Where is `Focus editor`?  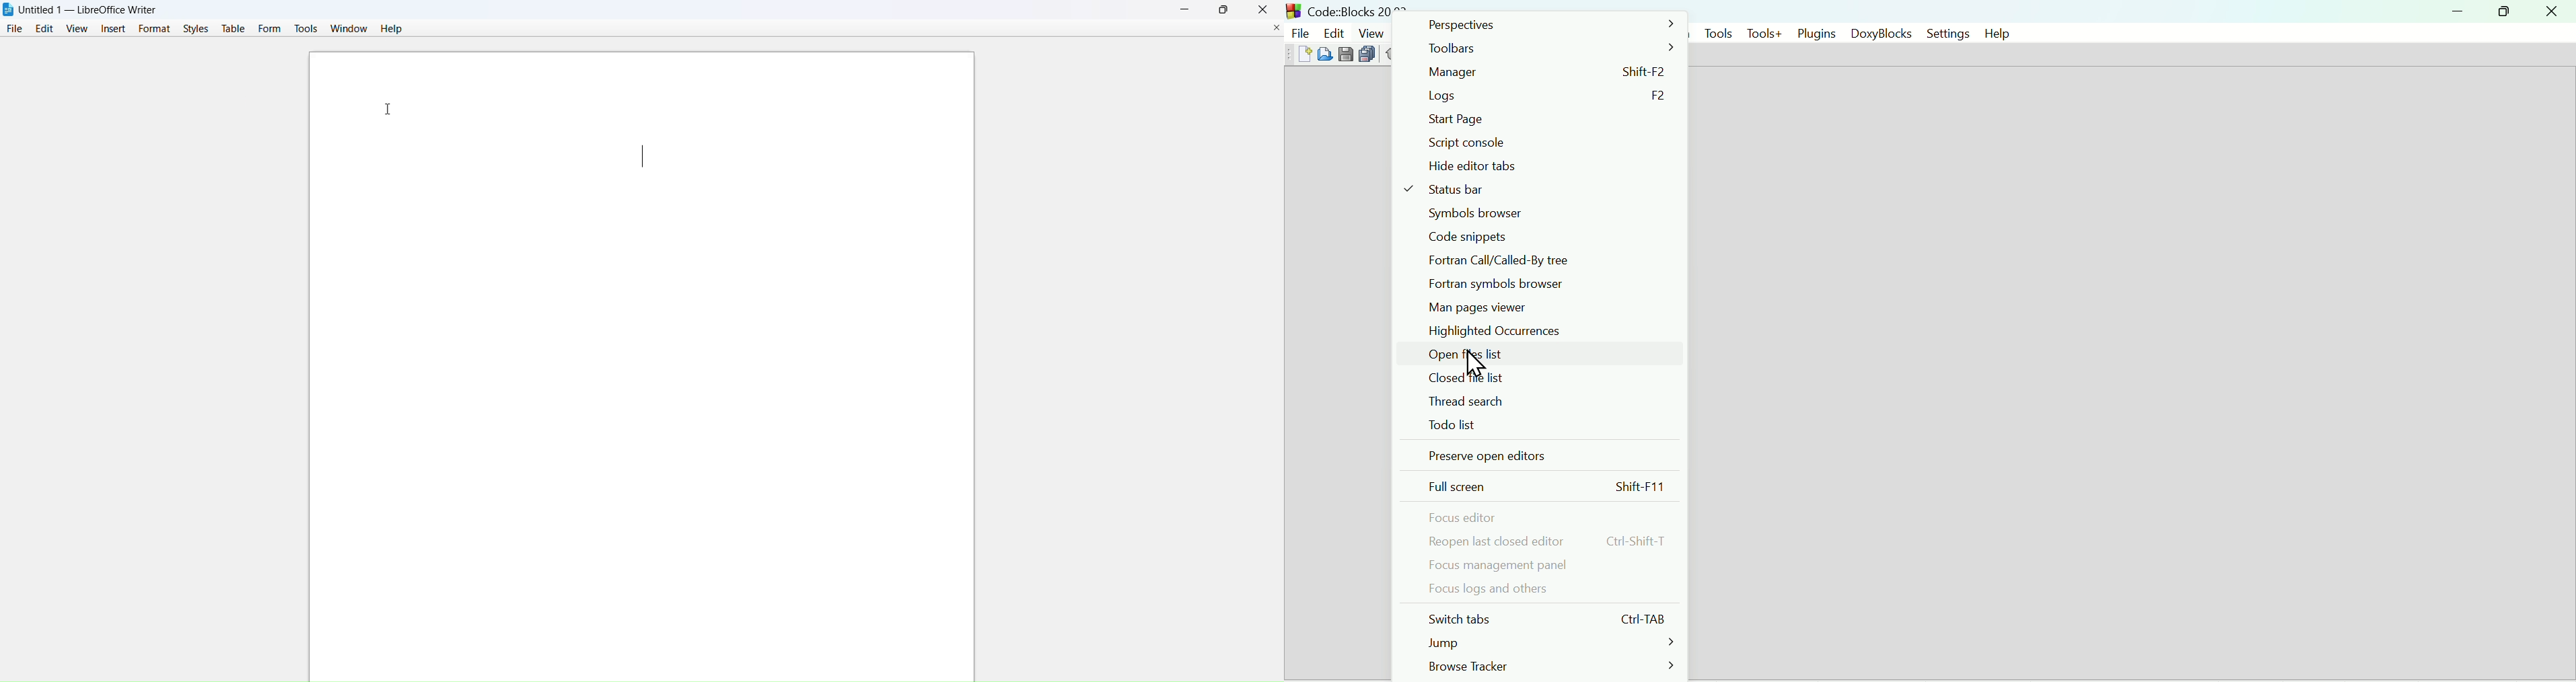
Focus editor is located at coordinates (1543, 518).